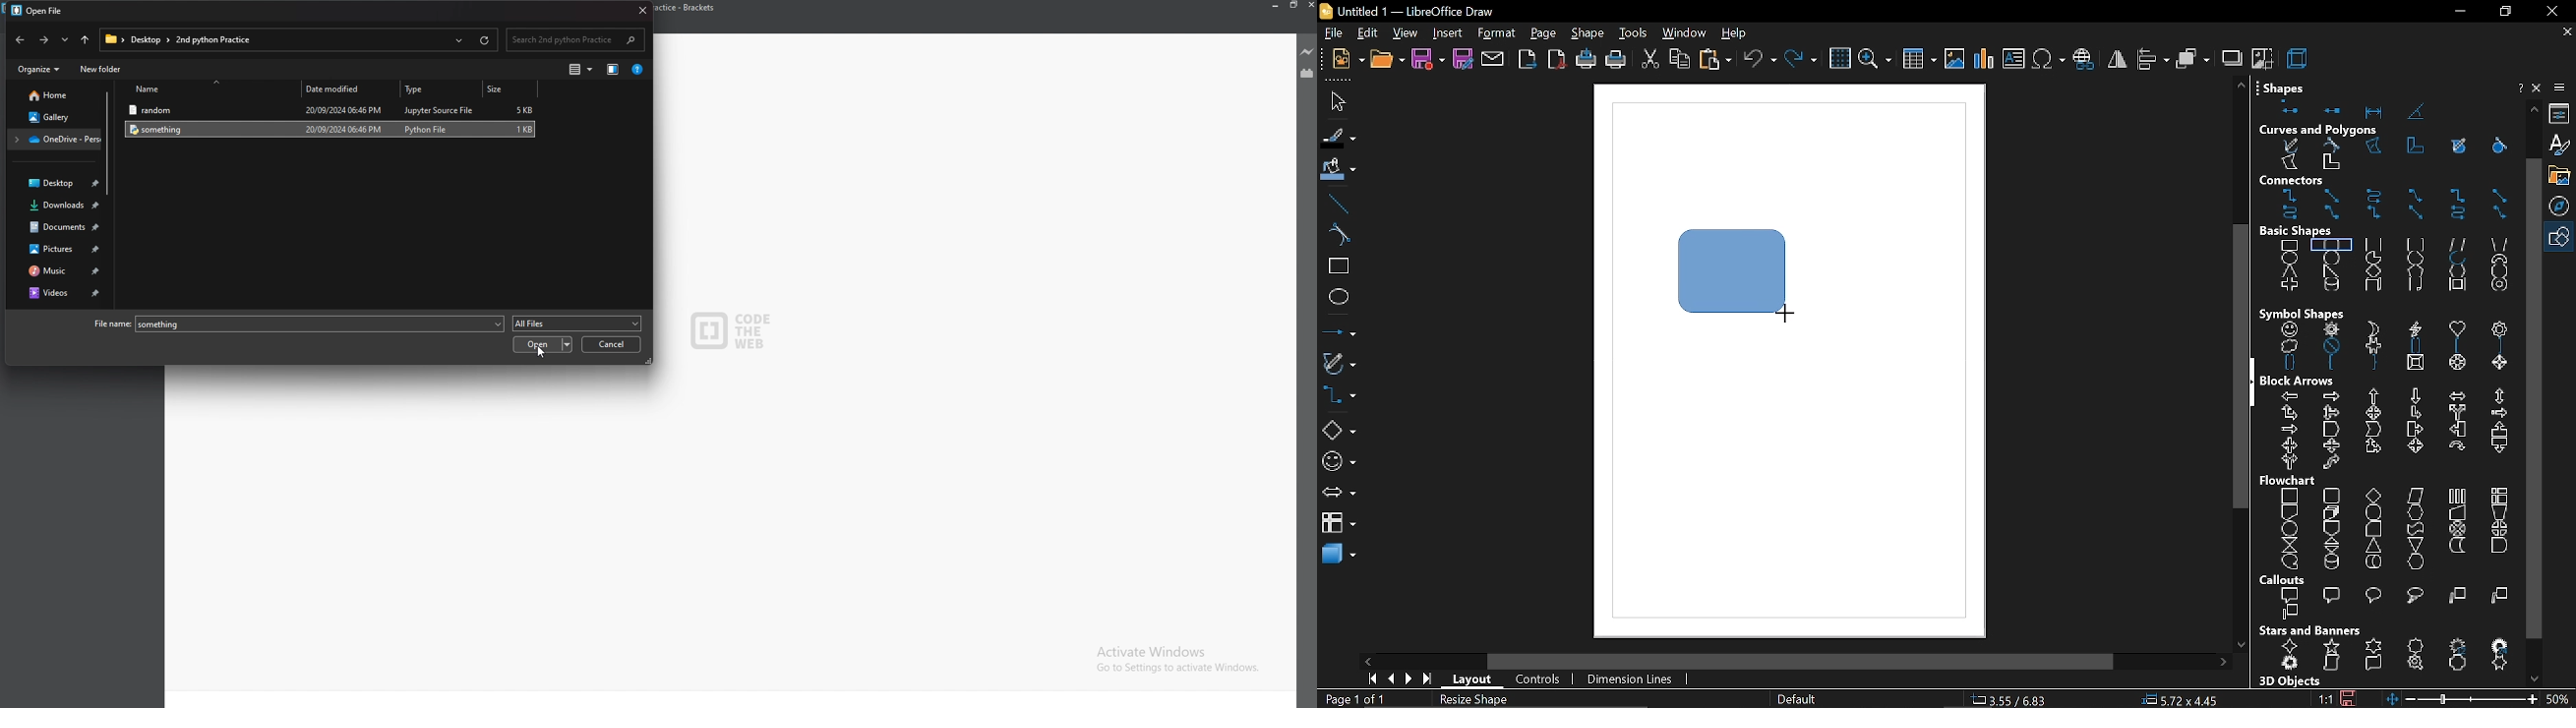 Image resolution: width=2576 pixels, height=728 pixels. I want to click on 5 KB, so click(524, 110).